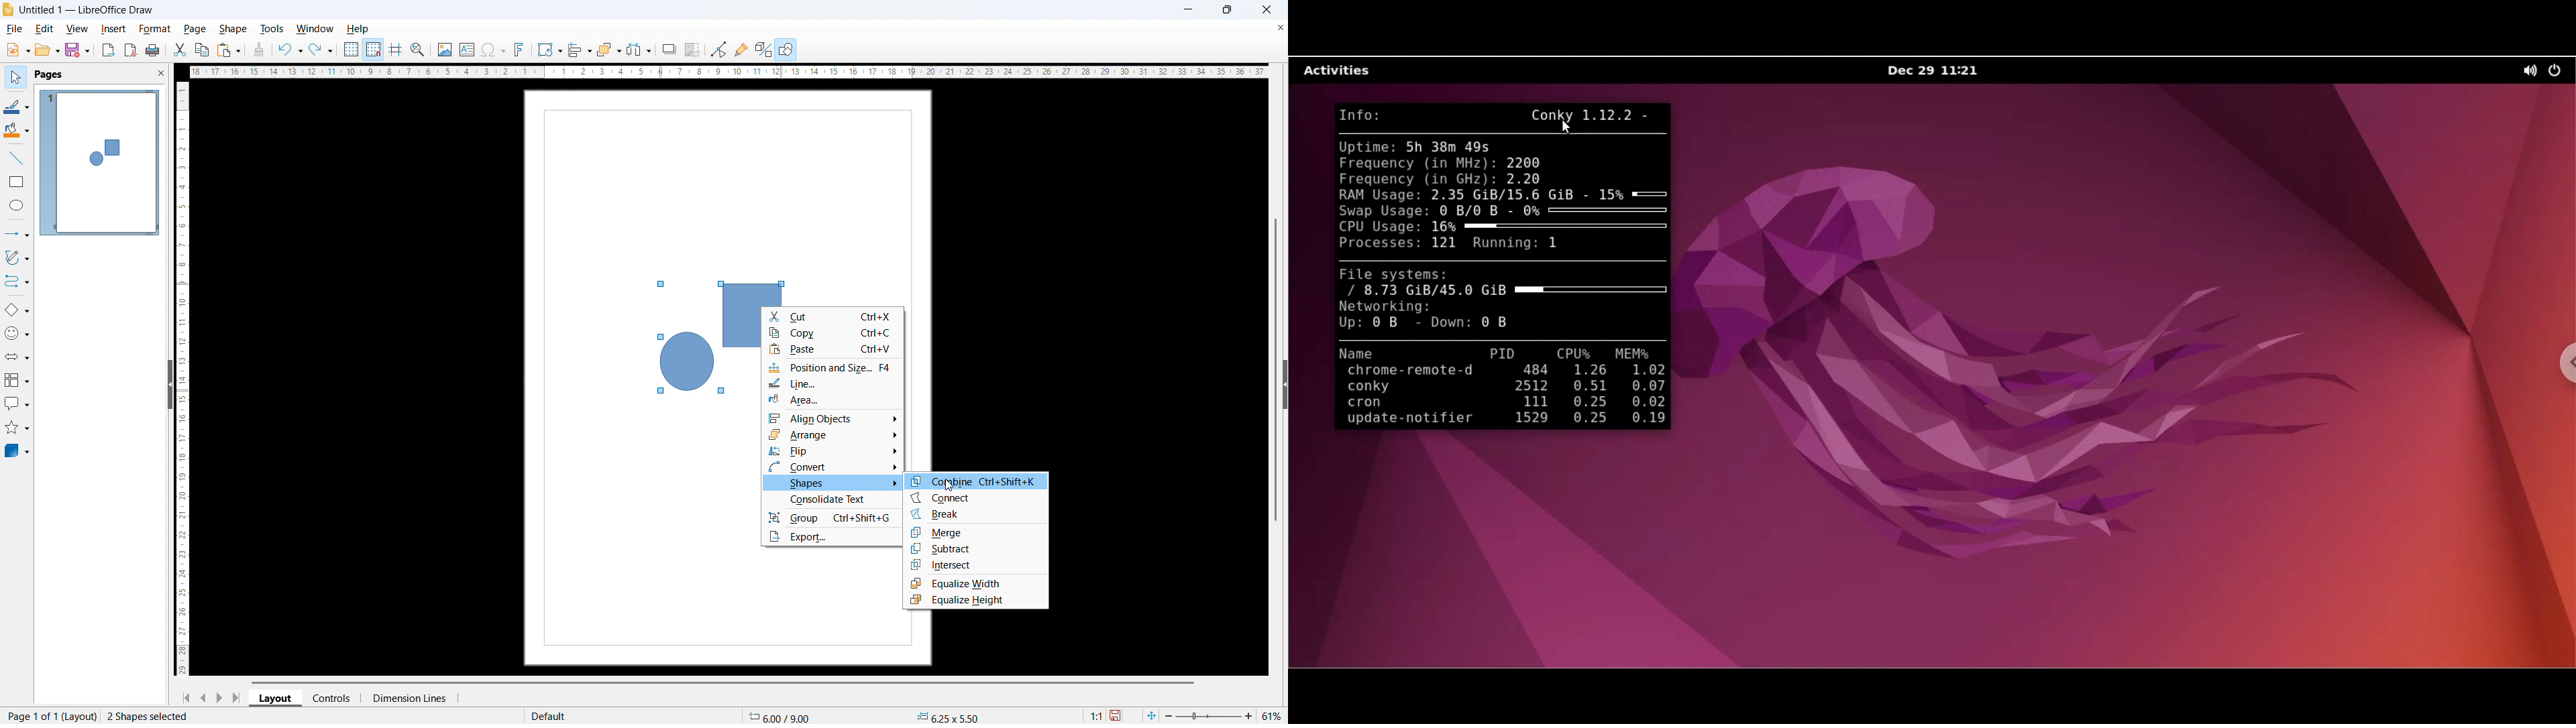  What do you see at coordinates (834, 316) in the screenshot?
I see `cut` at bounding box center [834, 316].